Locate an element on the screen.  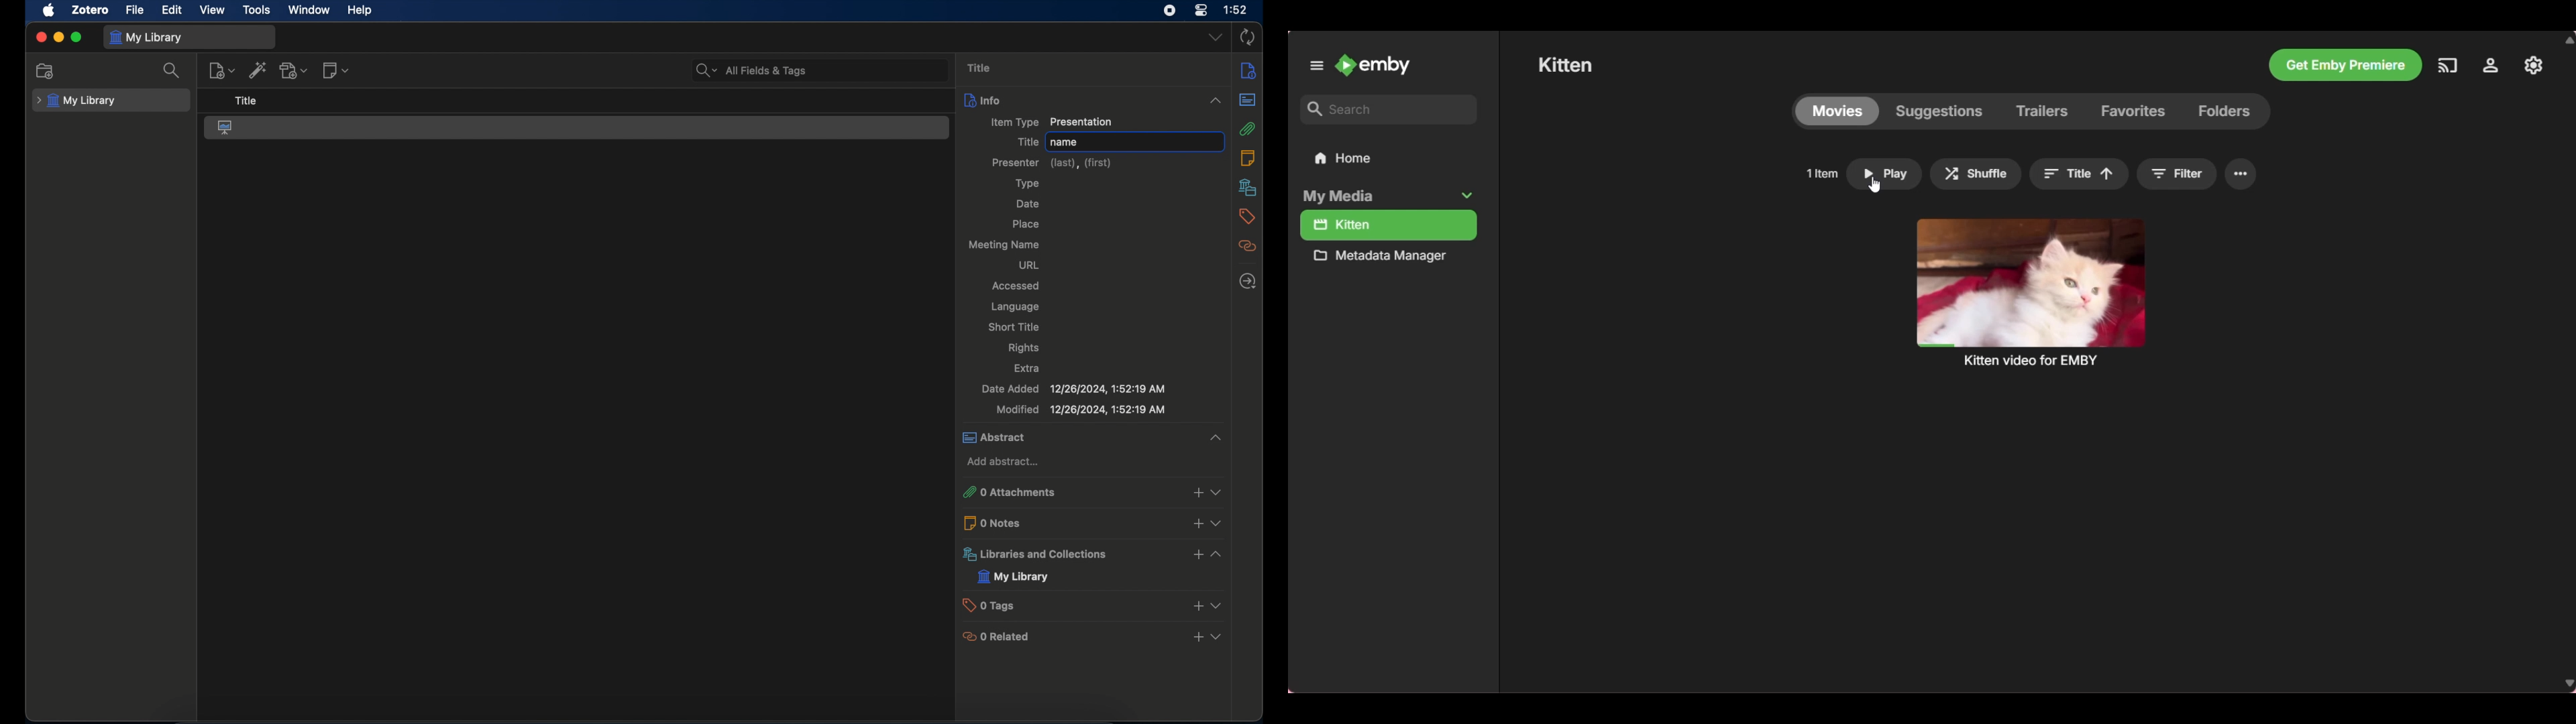
my library is located at coordinates (1014, 577).